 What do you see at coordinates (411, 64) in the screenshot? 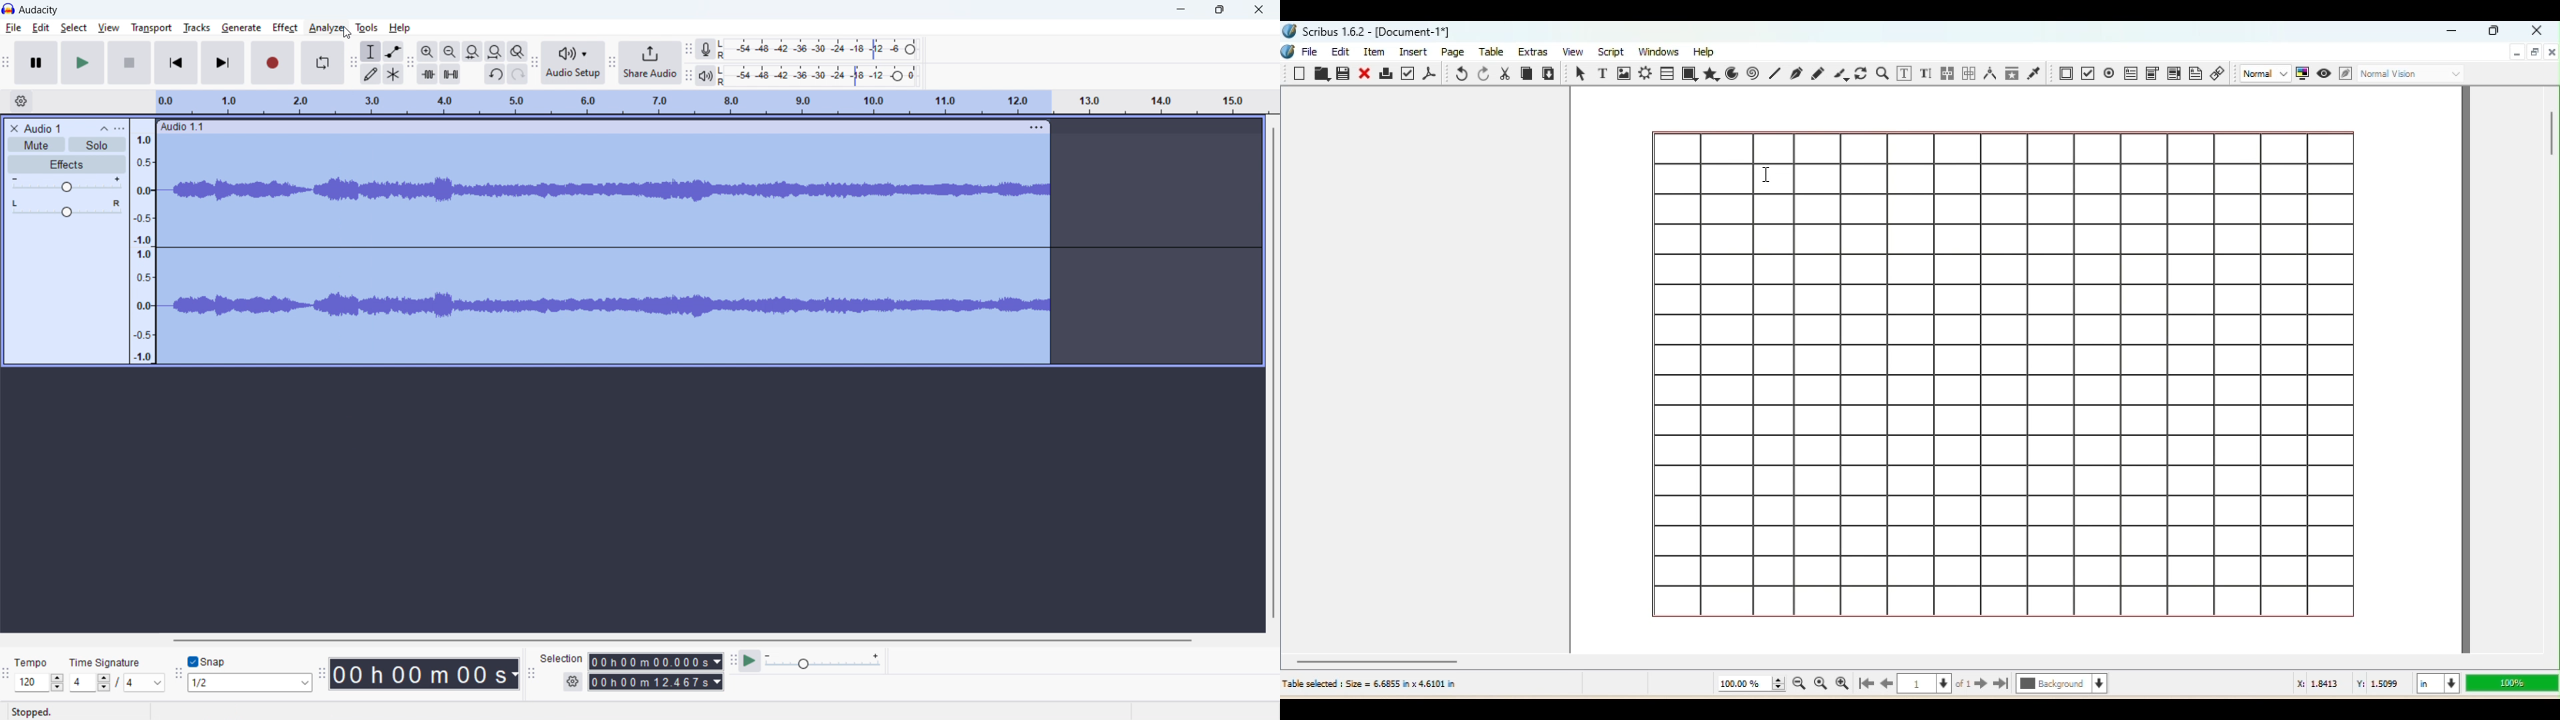
I see `edit toolbar` at bounding box center [411, 64].